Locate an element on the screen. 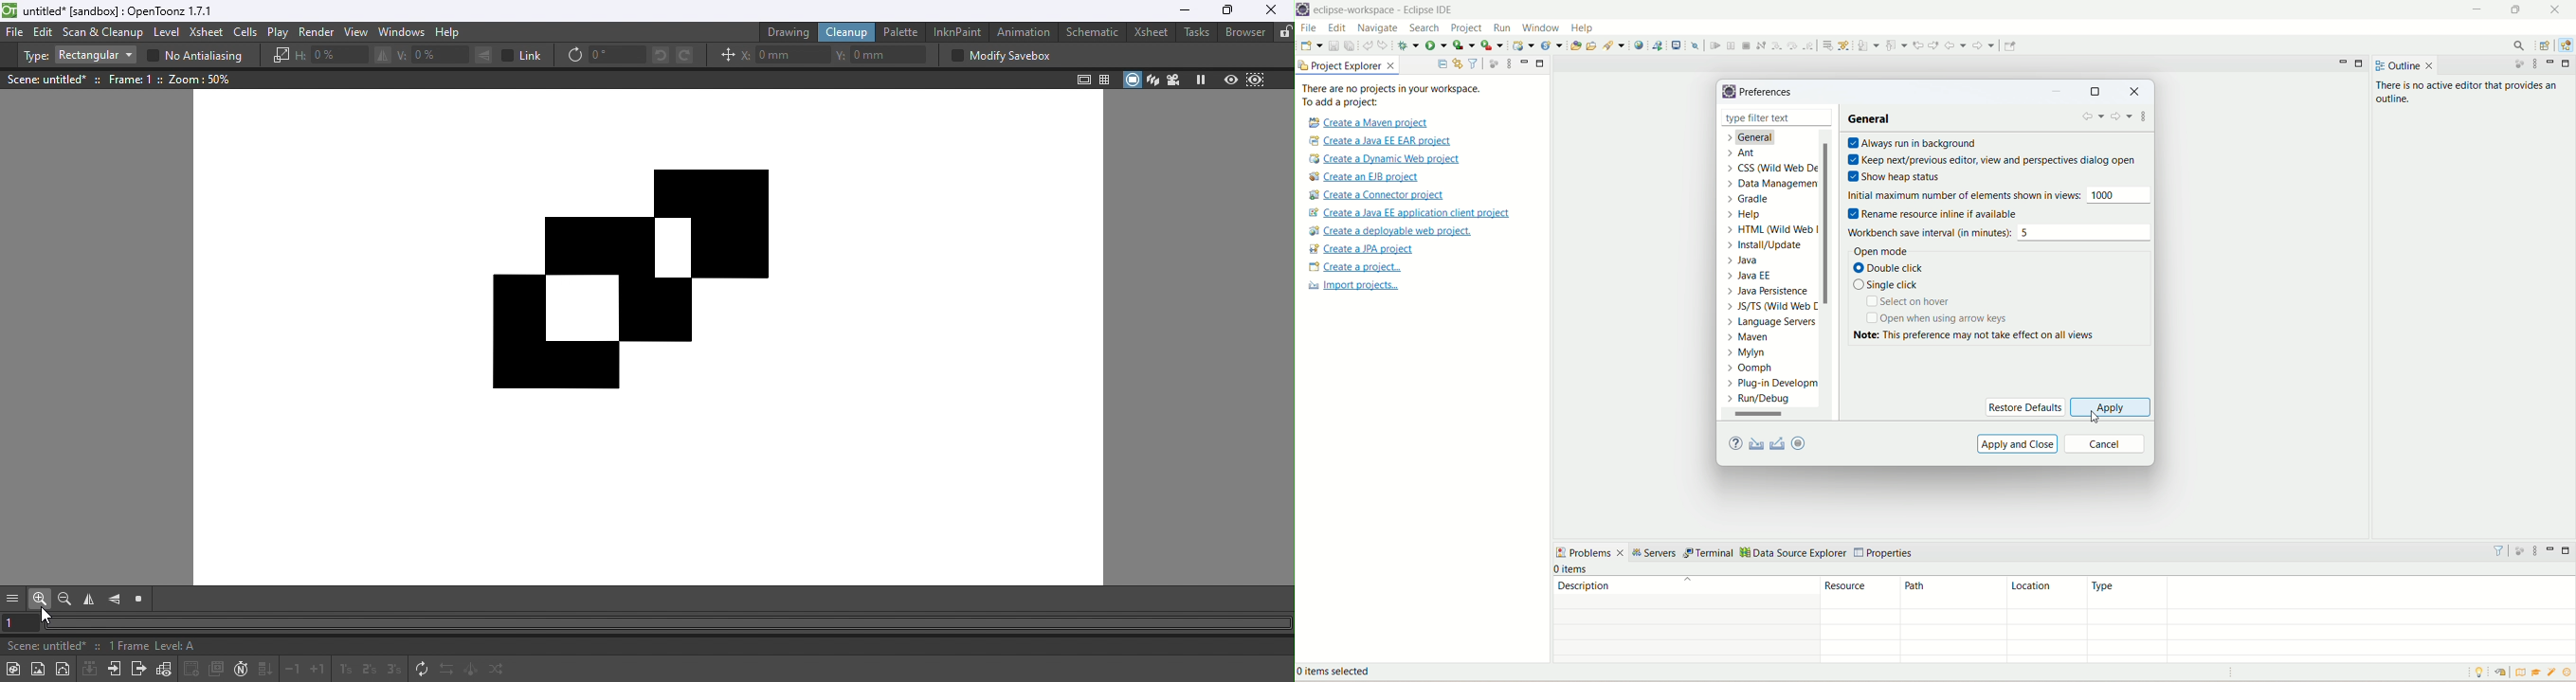 This screenshot has height=700, width=2576. select on hover is located at coordinates (1912, 303).